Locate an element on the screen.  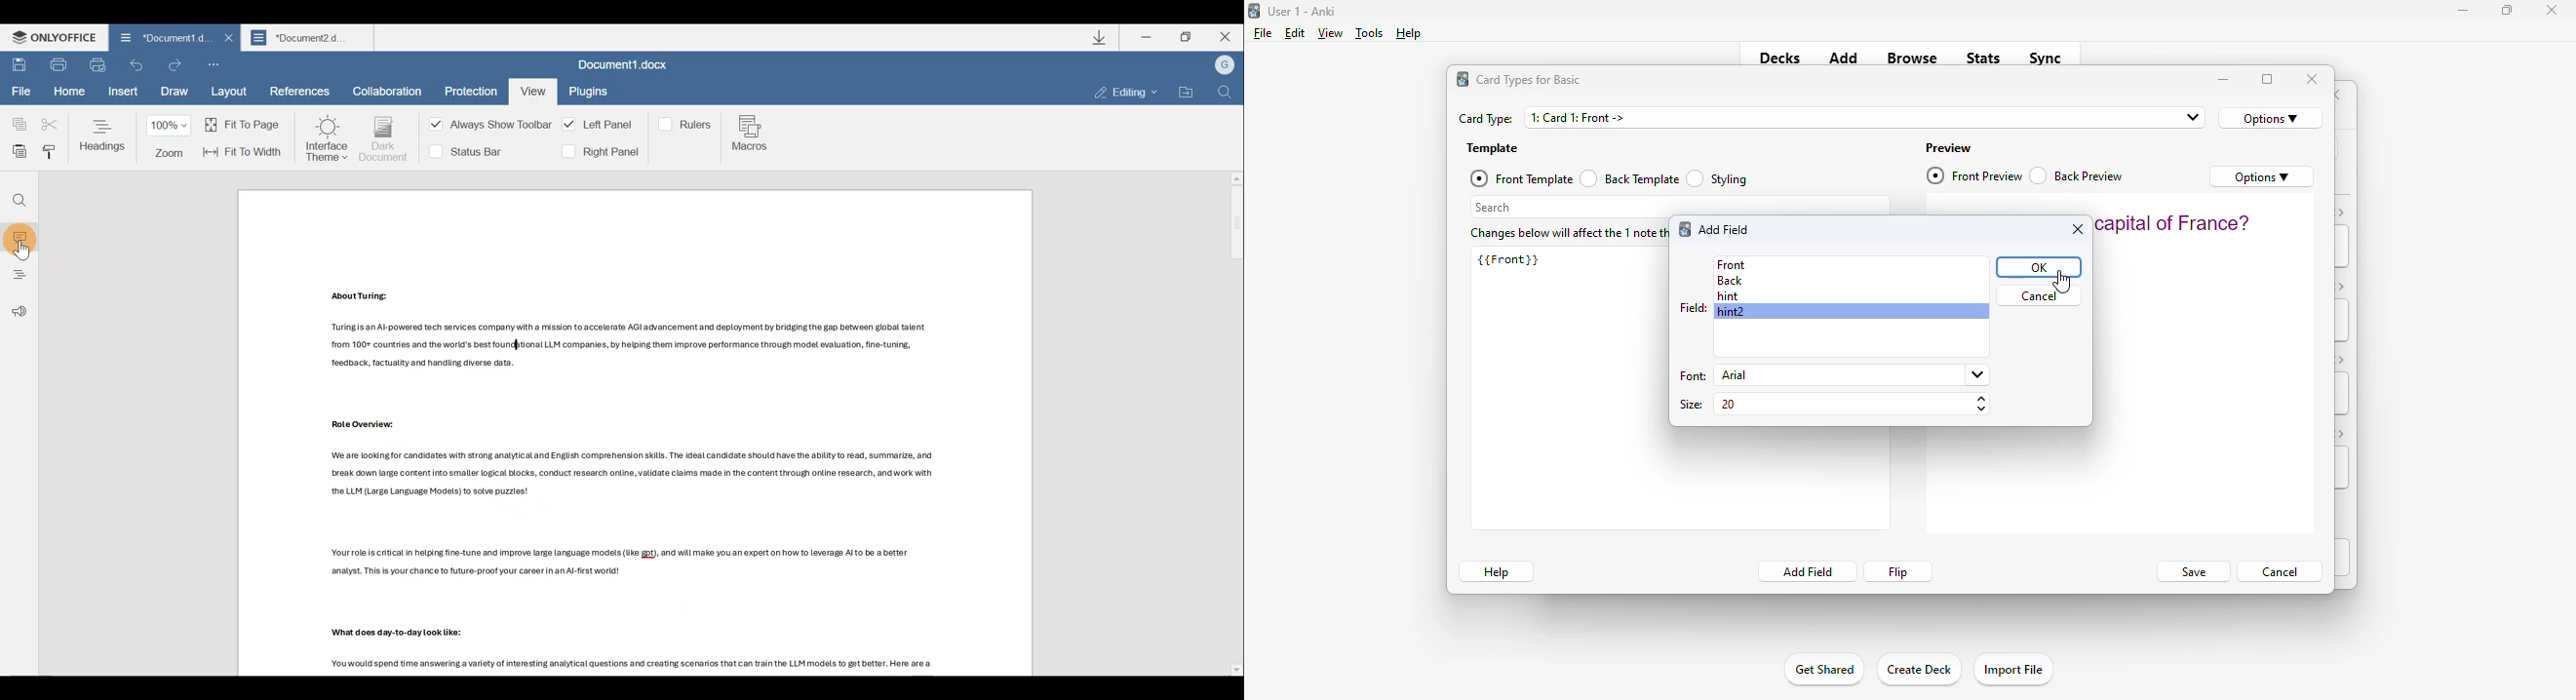
cancel is located at coordinates (2038, 295).